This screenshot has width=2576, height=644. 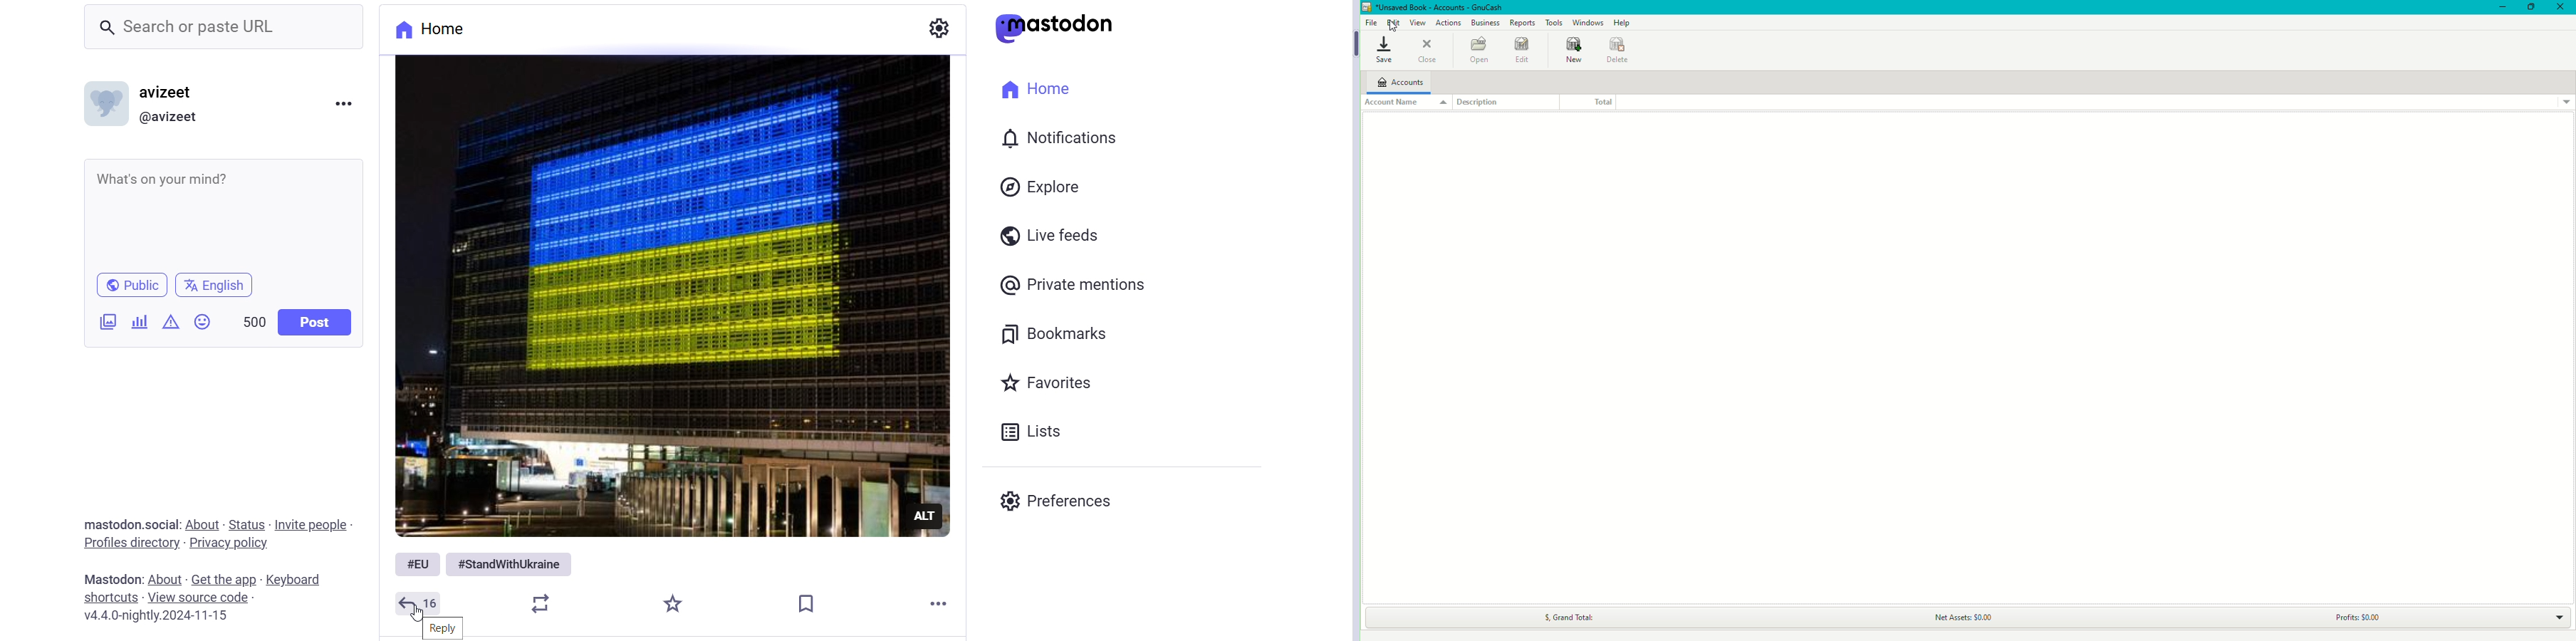 I want to click on Actions, so click(x=1449, y=23).